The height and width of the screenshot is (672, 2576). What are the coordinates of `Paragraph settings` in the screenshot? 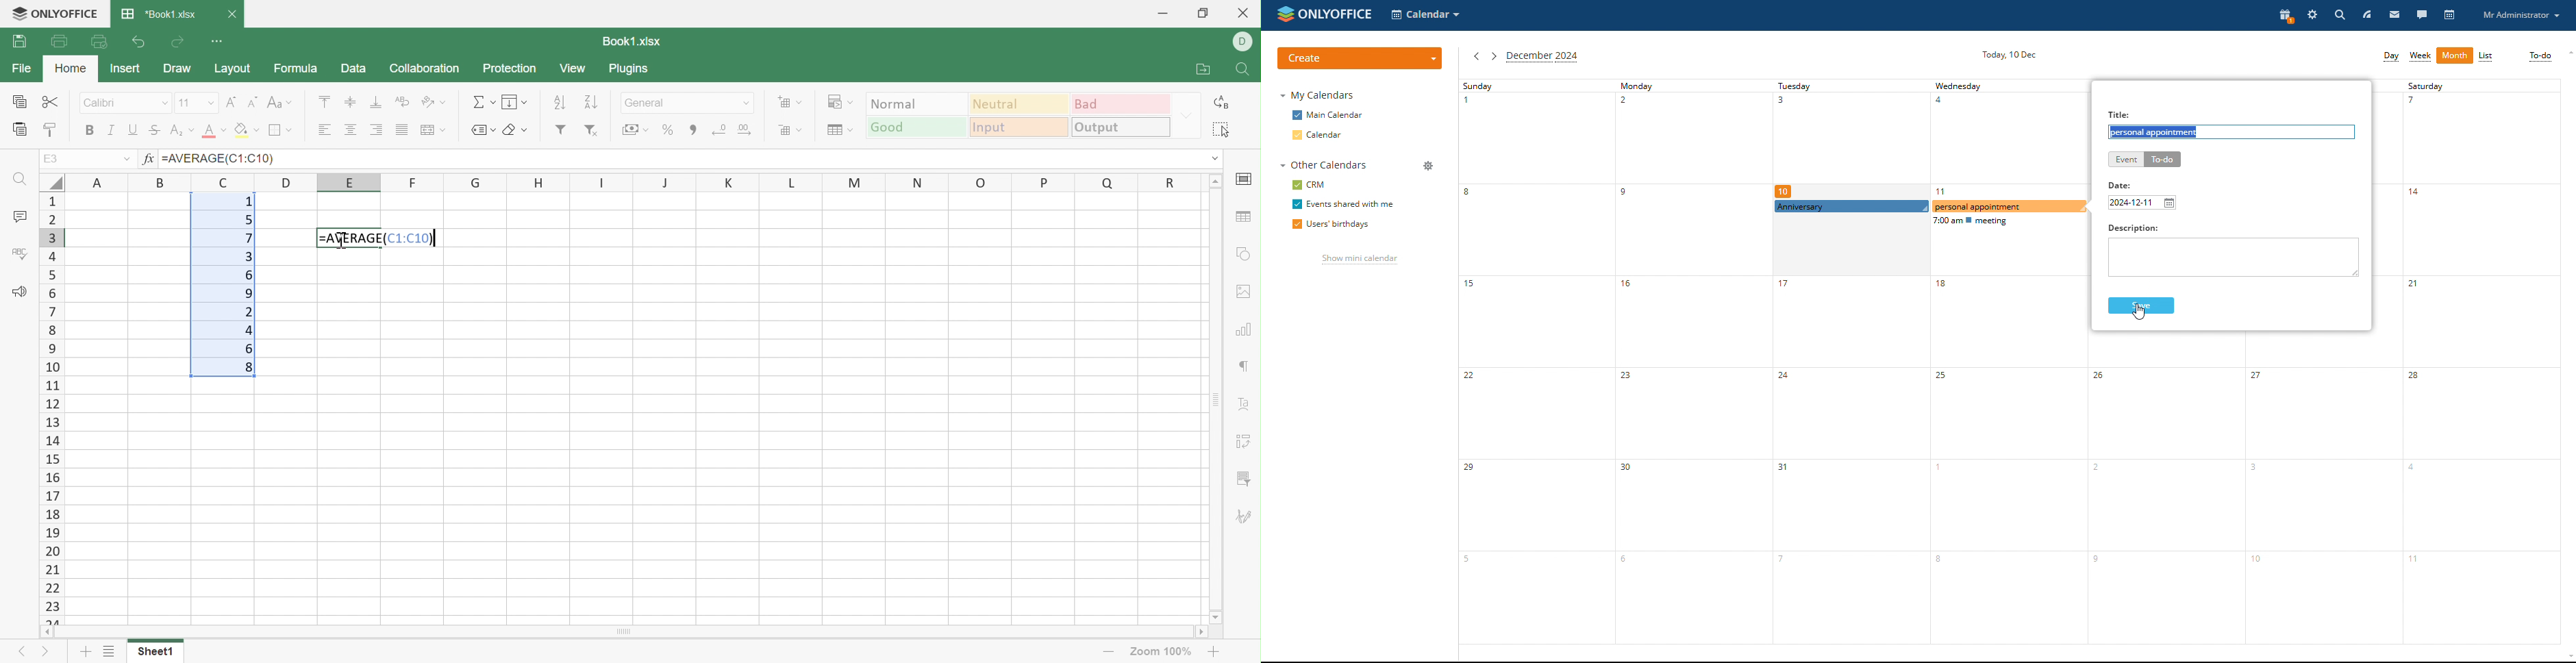 It's located at (1248, 365).